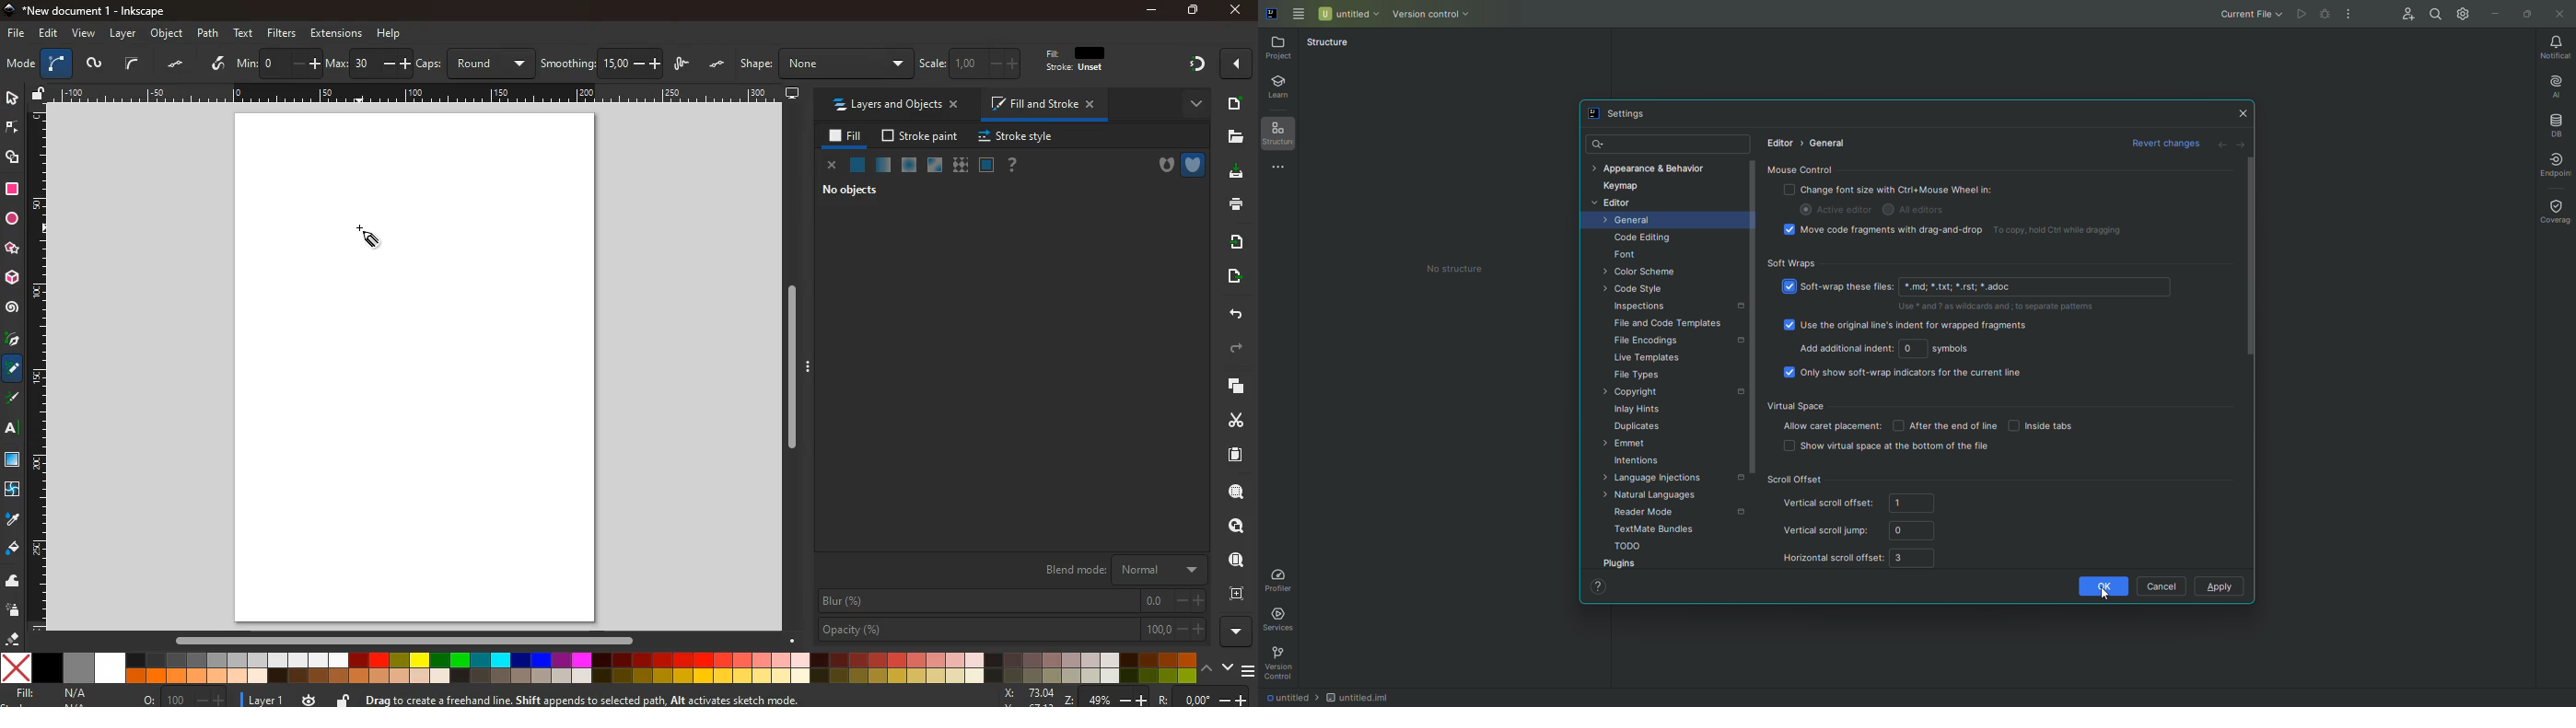  I want to click on text, so click(245, 34).